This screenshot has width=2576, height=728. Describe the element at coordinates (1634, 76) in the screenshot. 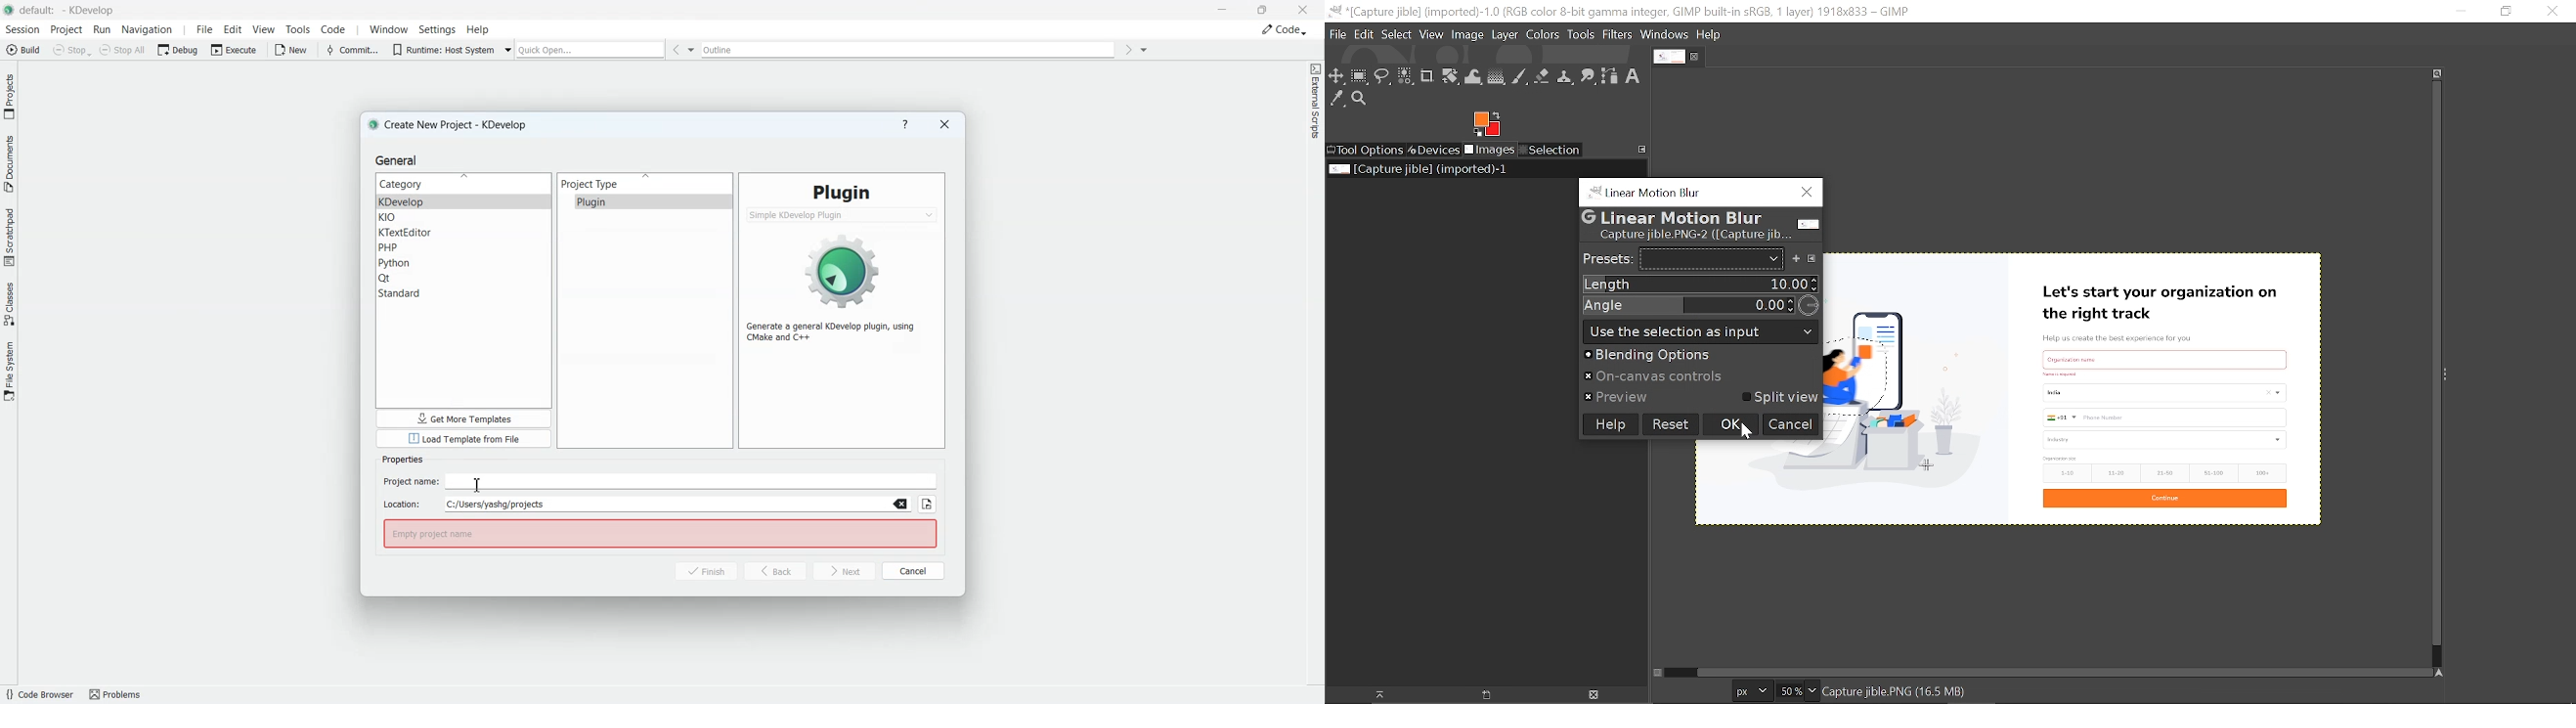

I see `Text tool` at that location.